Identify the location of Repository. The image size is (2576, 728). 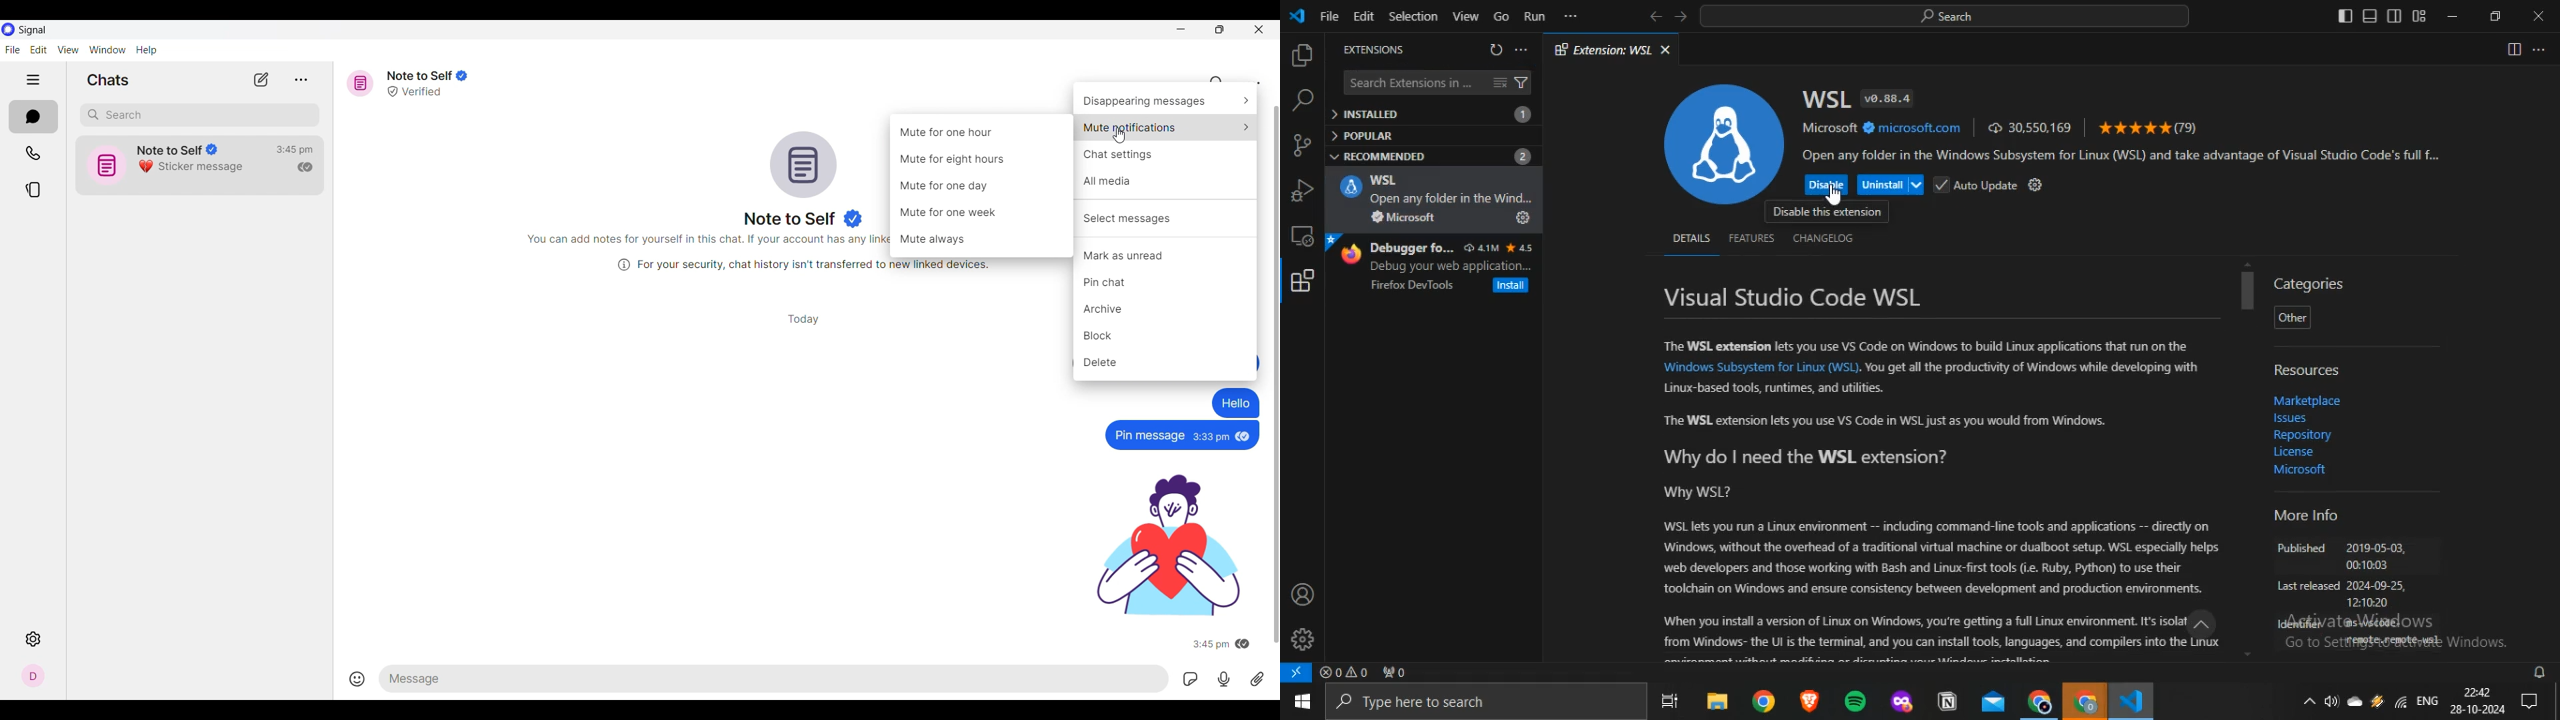
(2301, 436).